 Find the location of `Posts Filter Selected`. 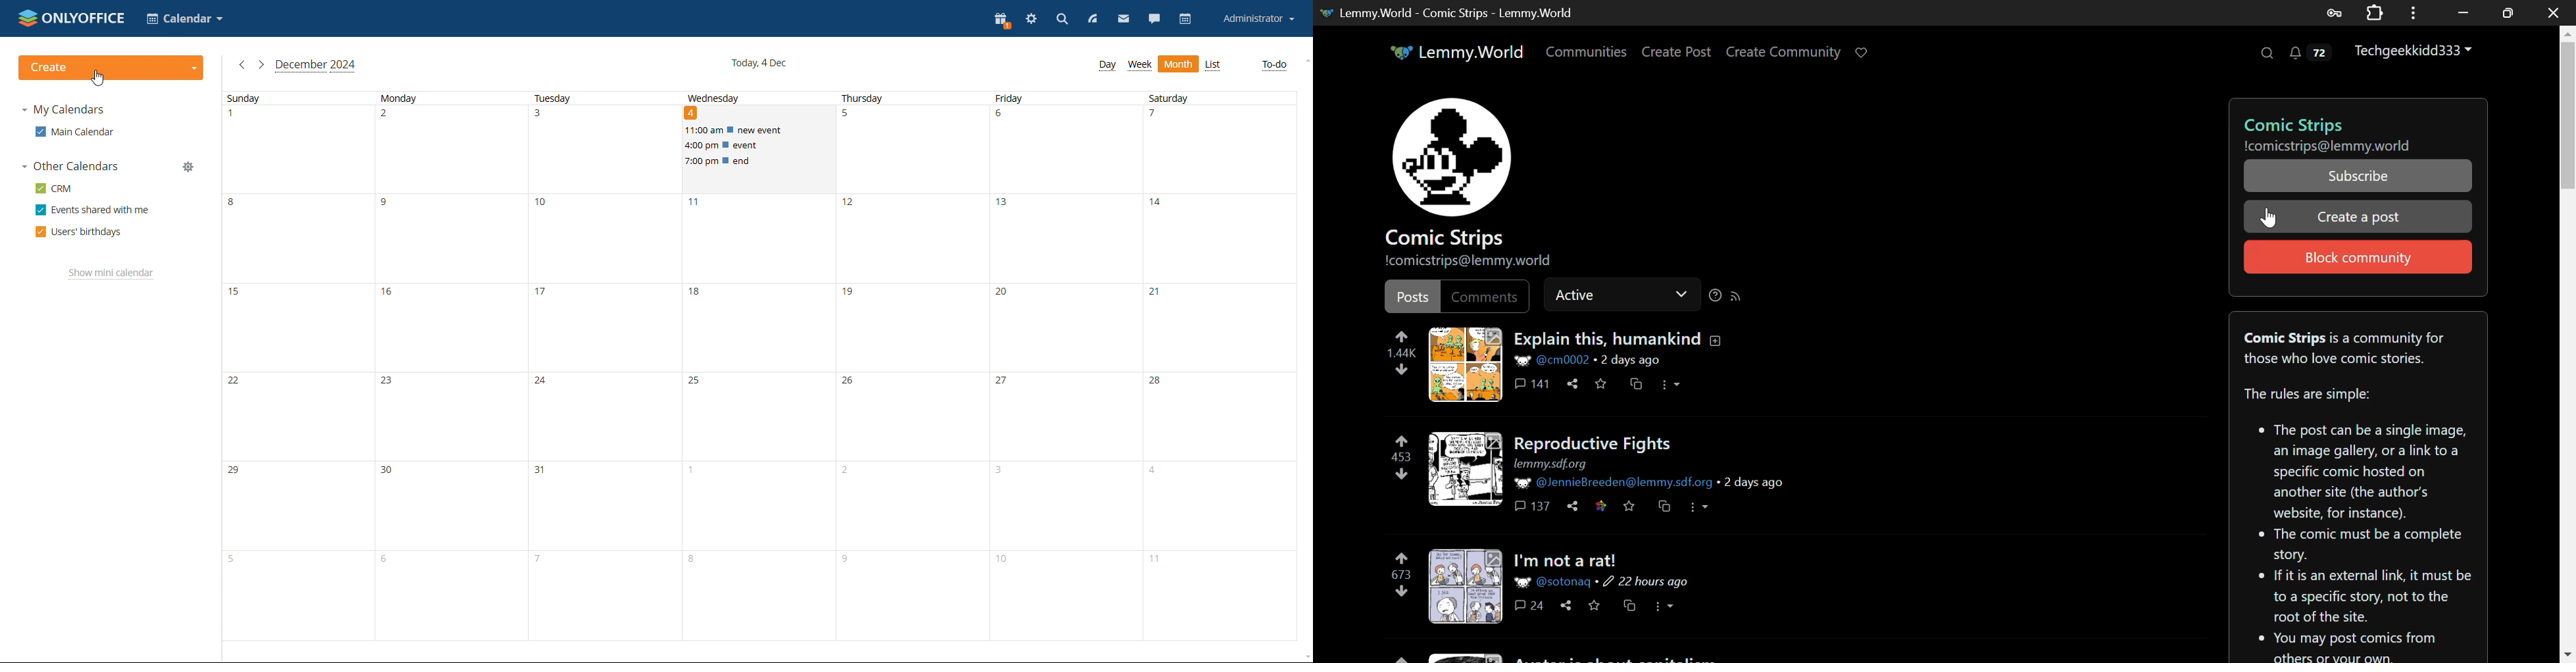

Posts Filter Selected is located at coordinates (1413, 297).